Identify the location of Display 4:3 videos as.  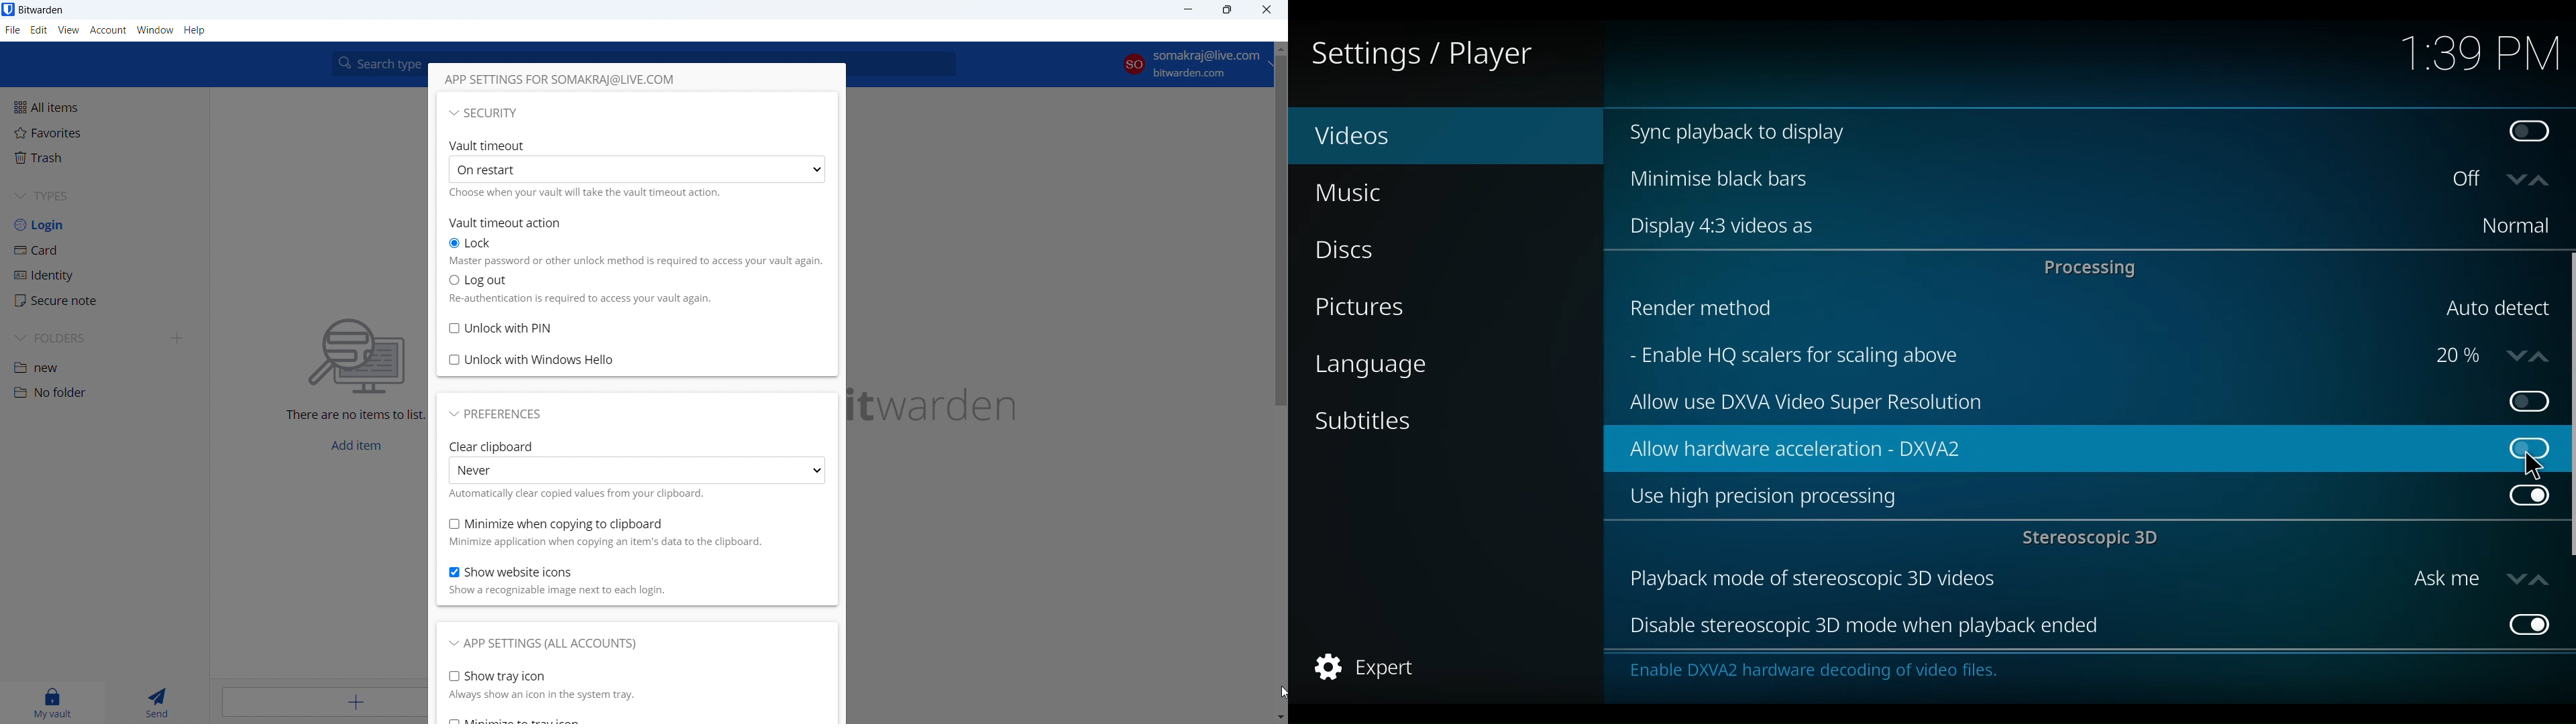
(2035, 227).